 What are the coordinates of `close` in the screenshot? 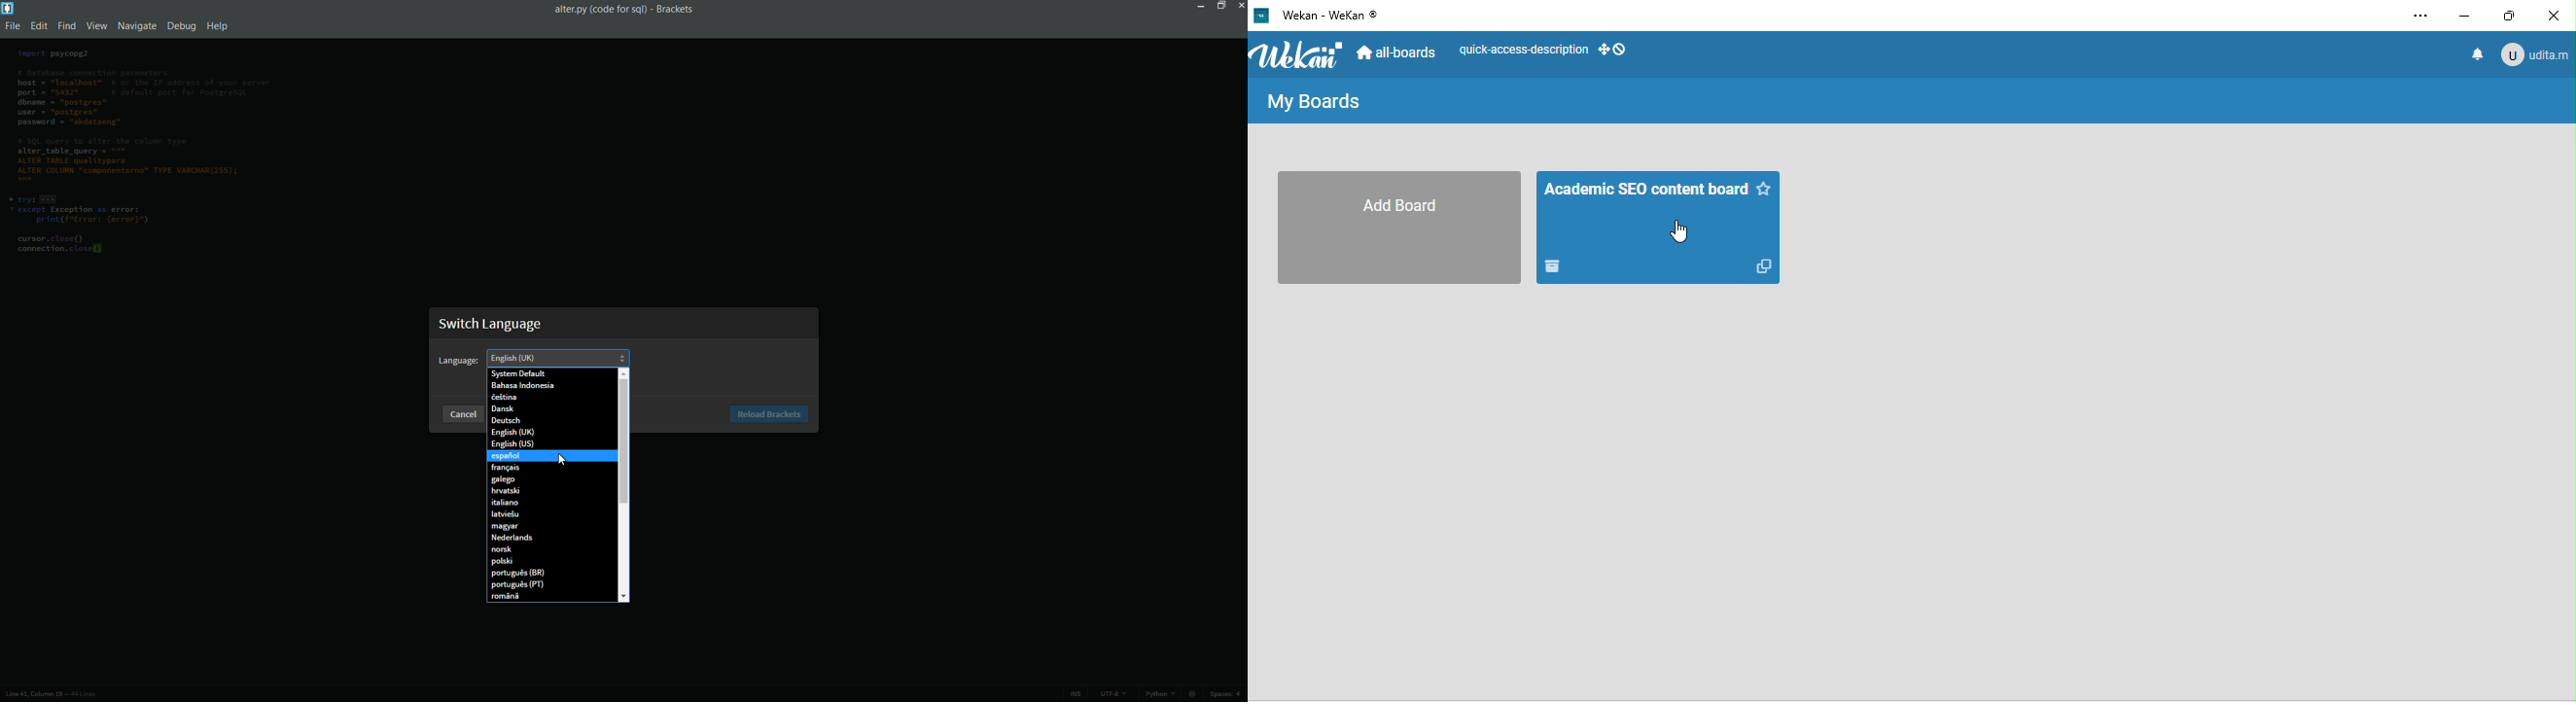 It's located at (2557, 15).